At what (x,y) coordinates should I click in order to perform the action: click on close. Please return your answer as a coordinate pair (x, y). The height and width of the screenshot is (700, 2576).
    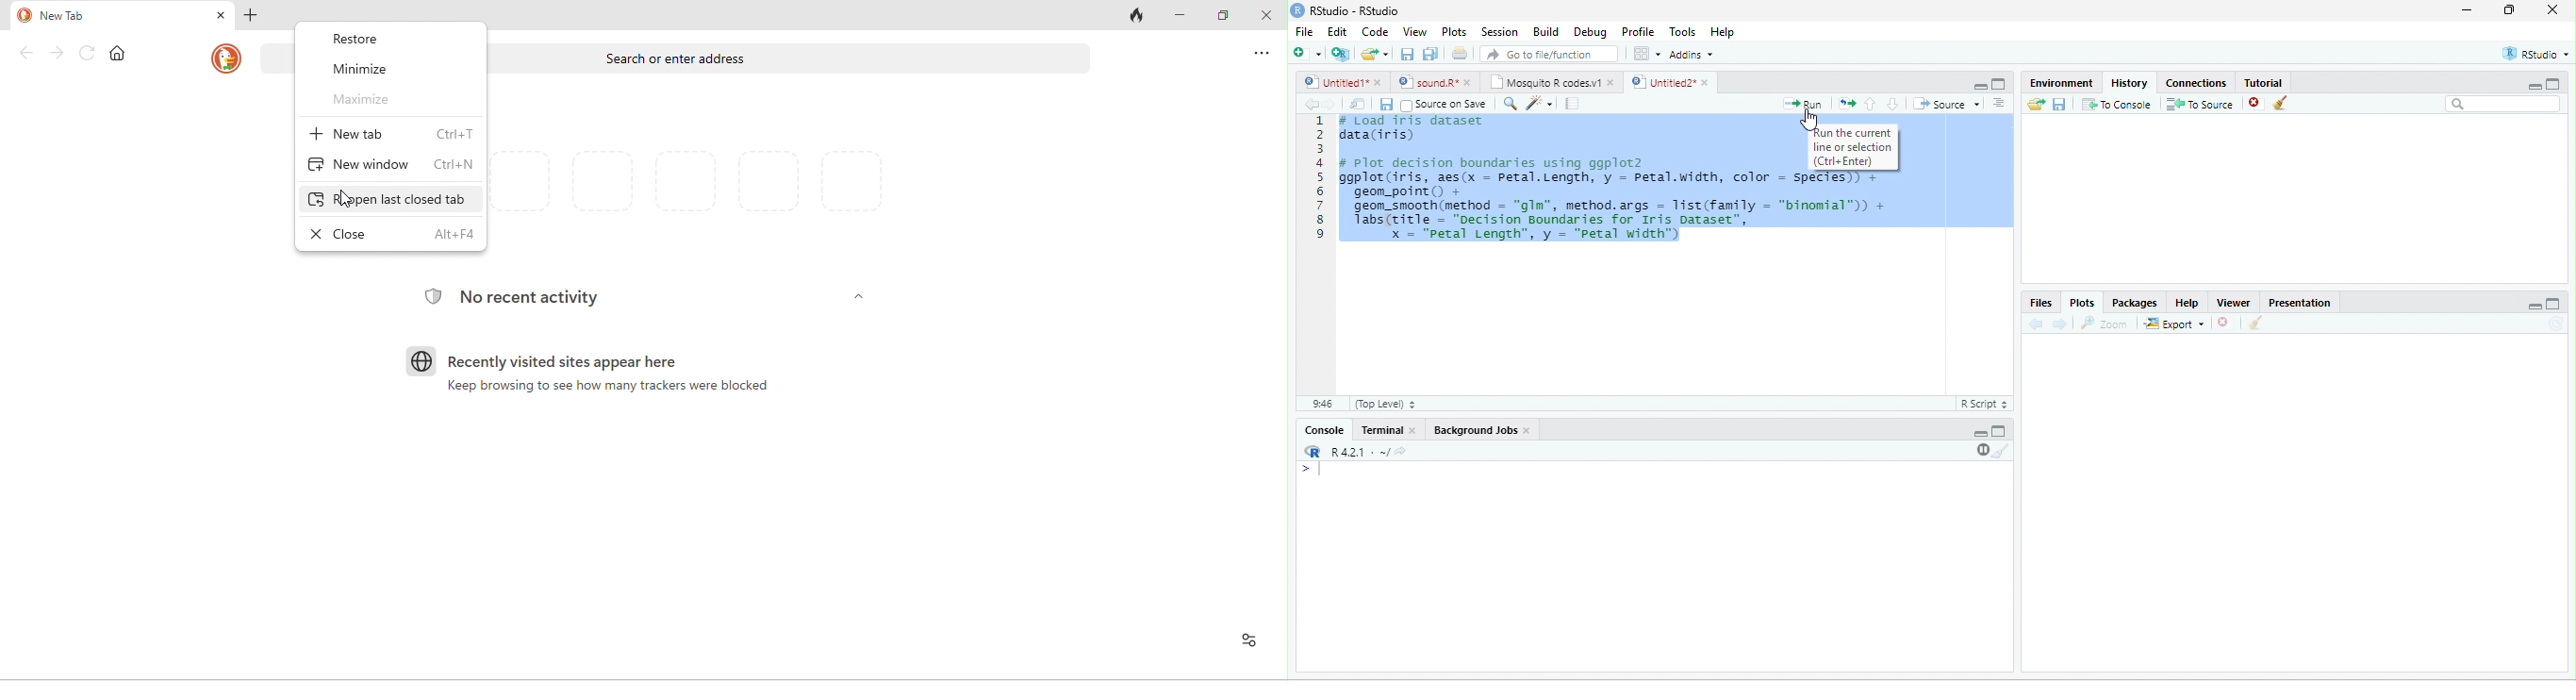
    Looking at the image, I should click on (1469, 83).